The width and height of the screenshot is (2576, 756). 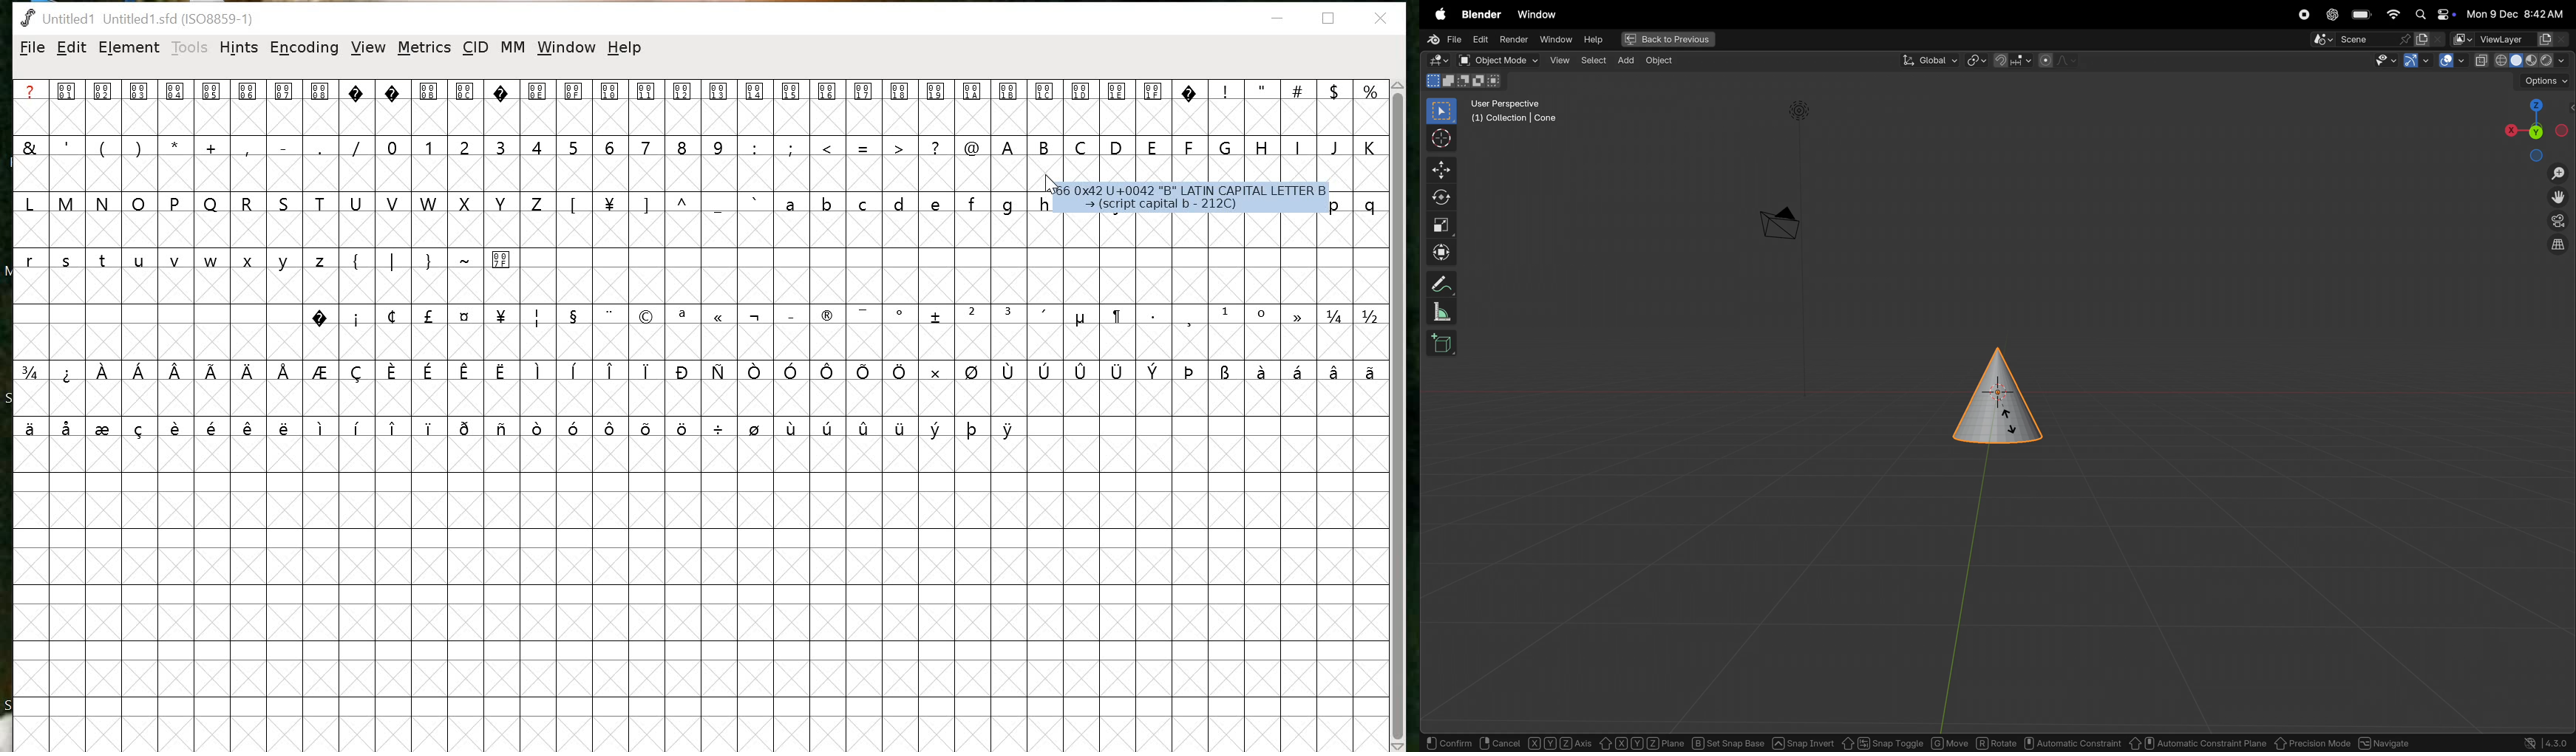 I want to click on Pin scene, so click(x=2359, y=39).